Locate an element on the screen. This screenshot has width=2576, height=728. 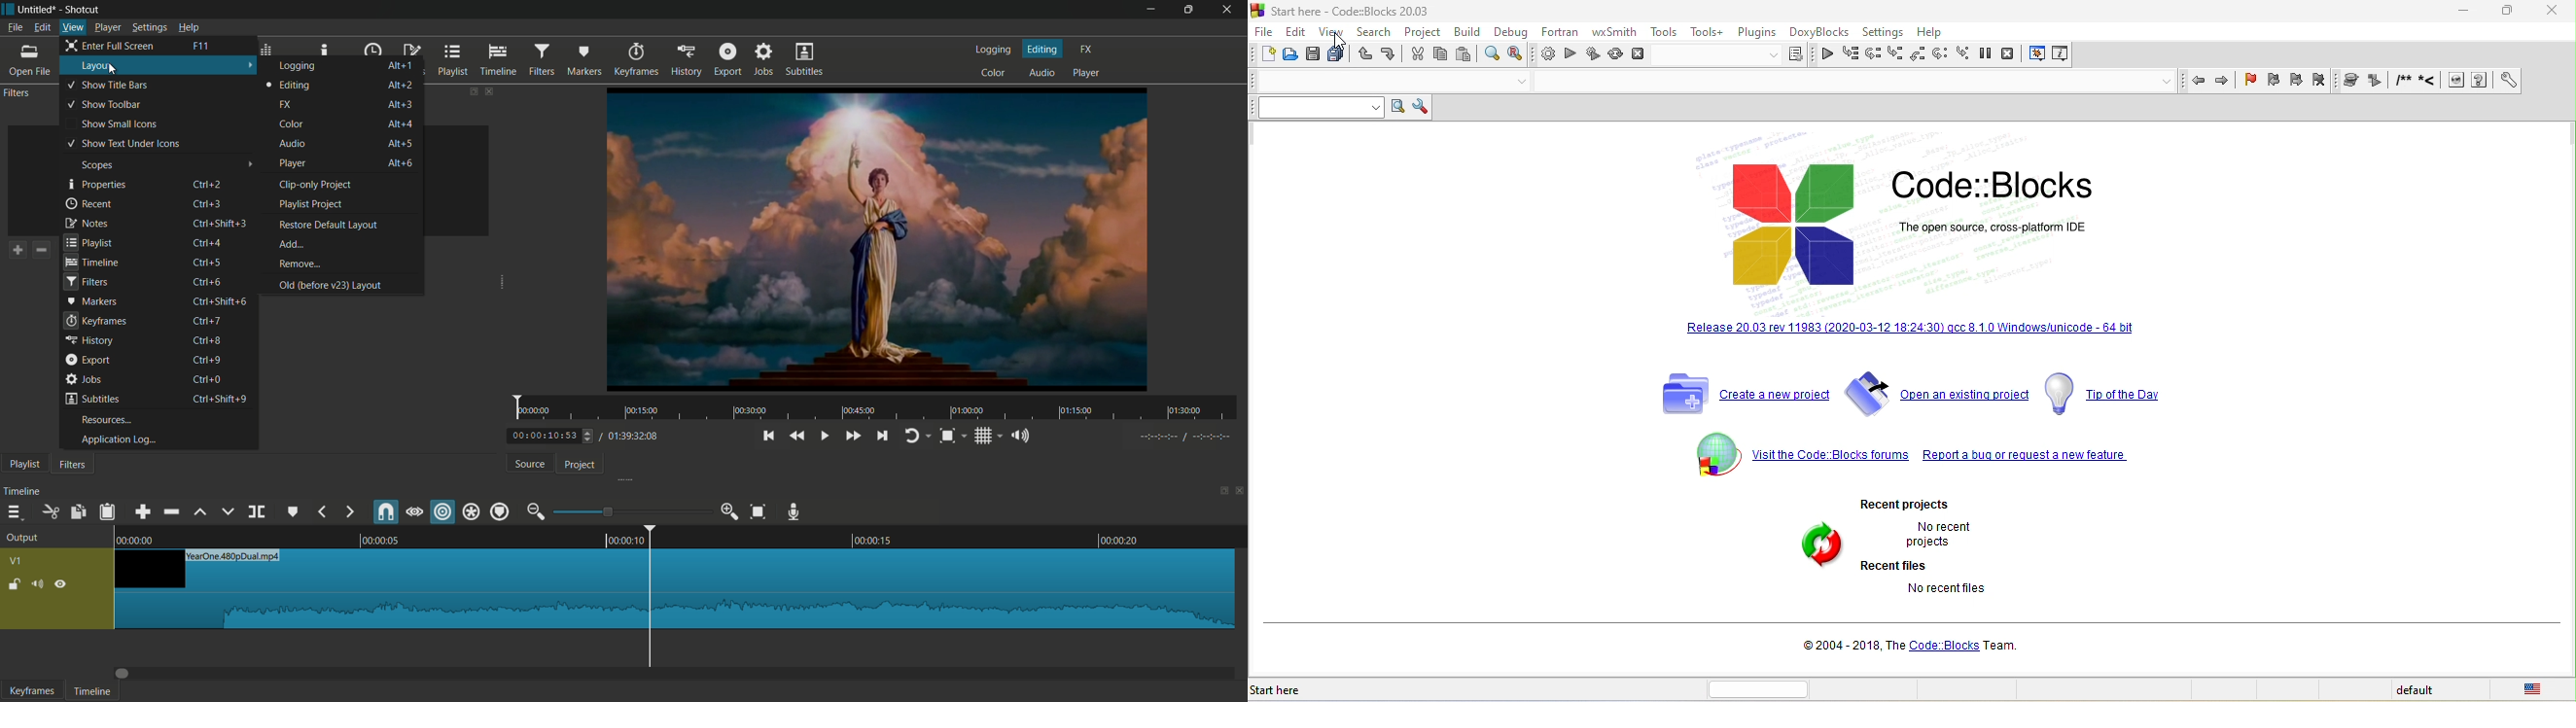
show text under icons is located at coordinates (123, 144).